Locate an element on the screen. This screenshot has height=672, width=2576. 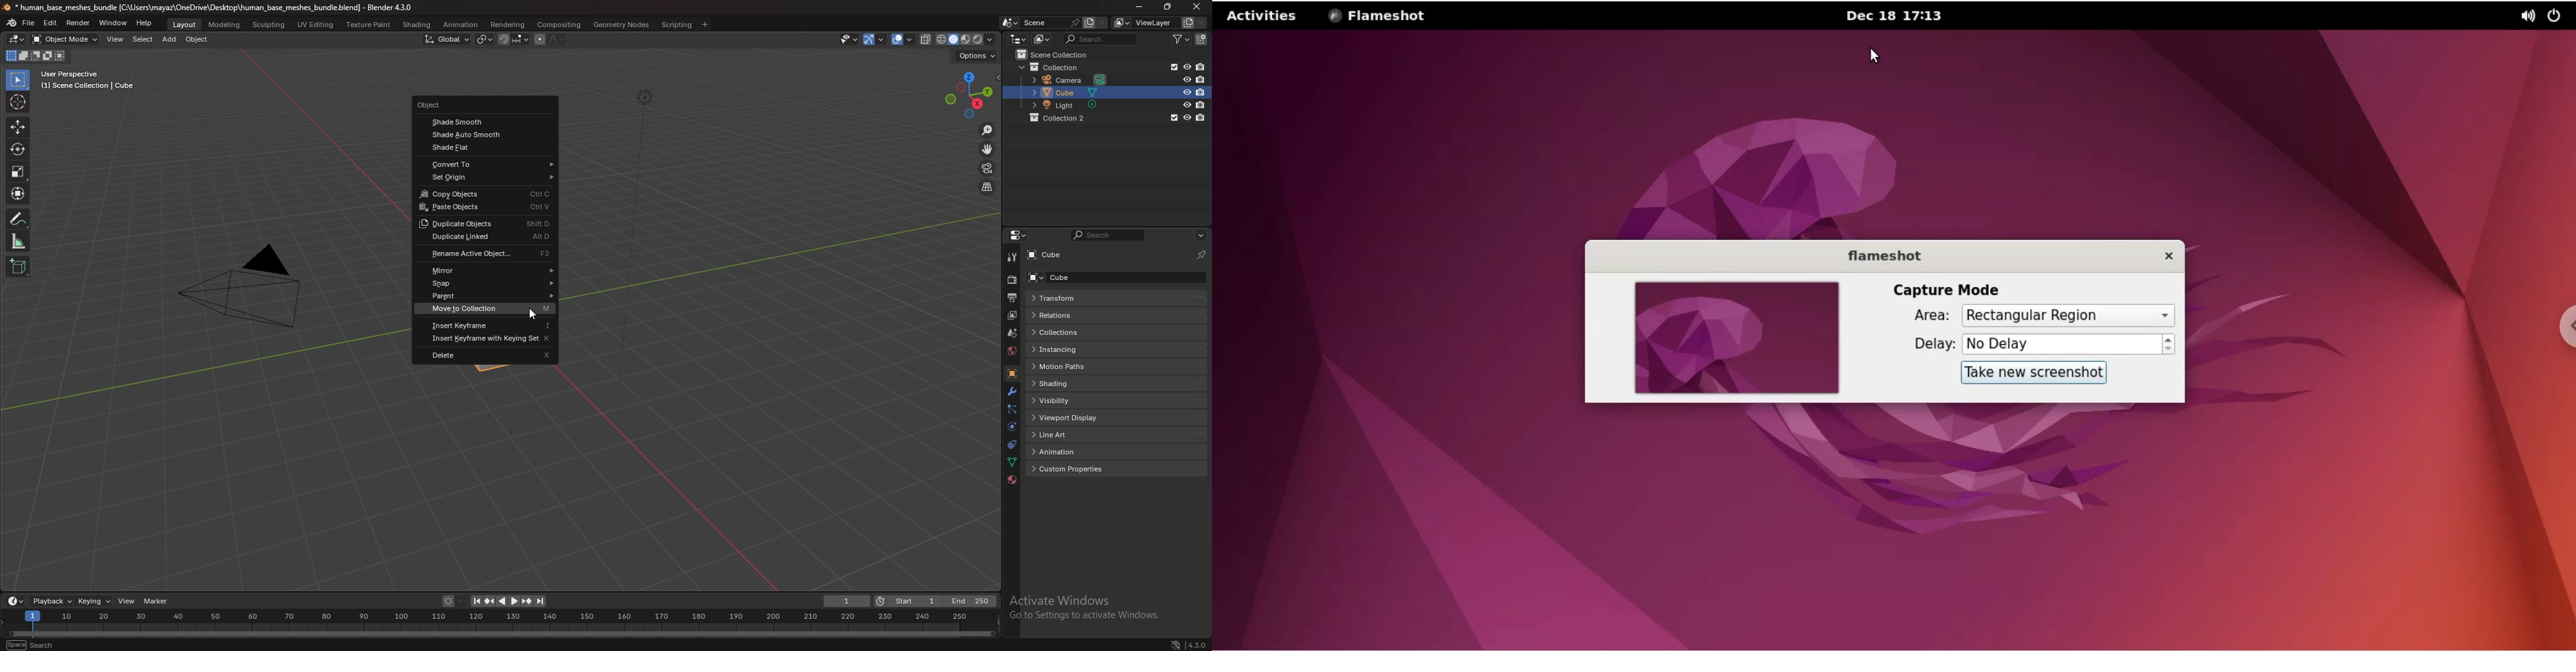
show gizmo is located at coordinates (874, 40).